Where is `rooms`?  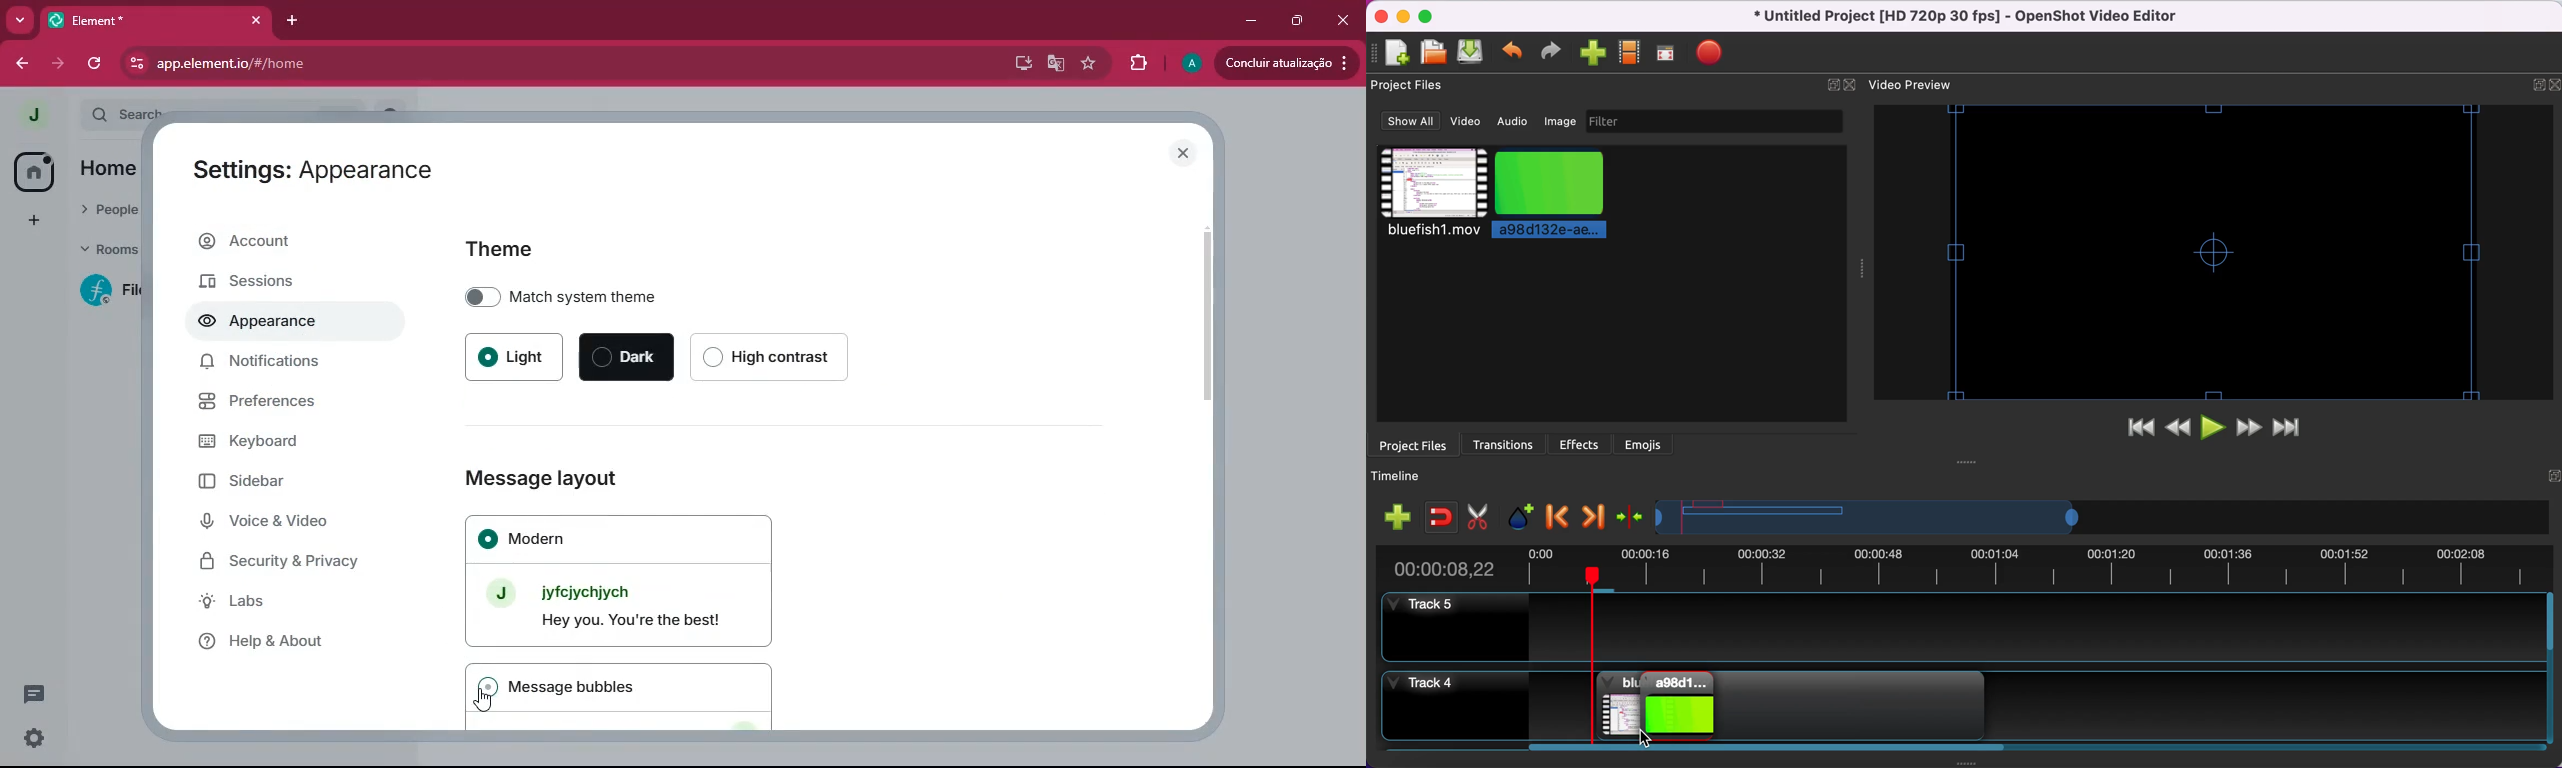
rooms is located at coordinates (113, 248).